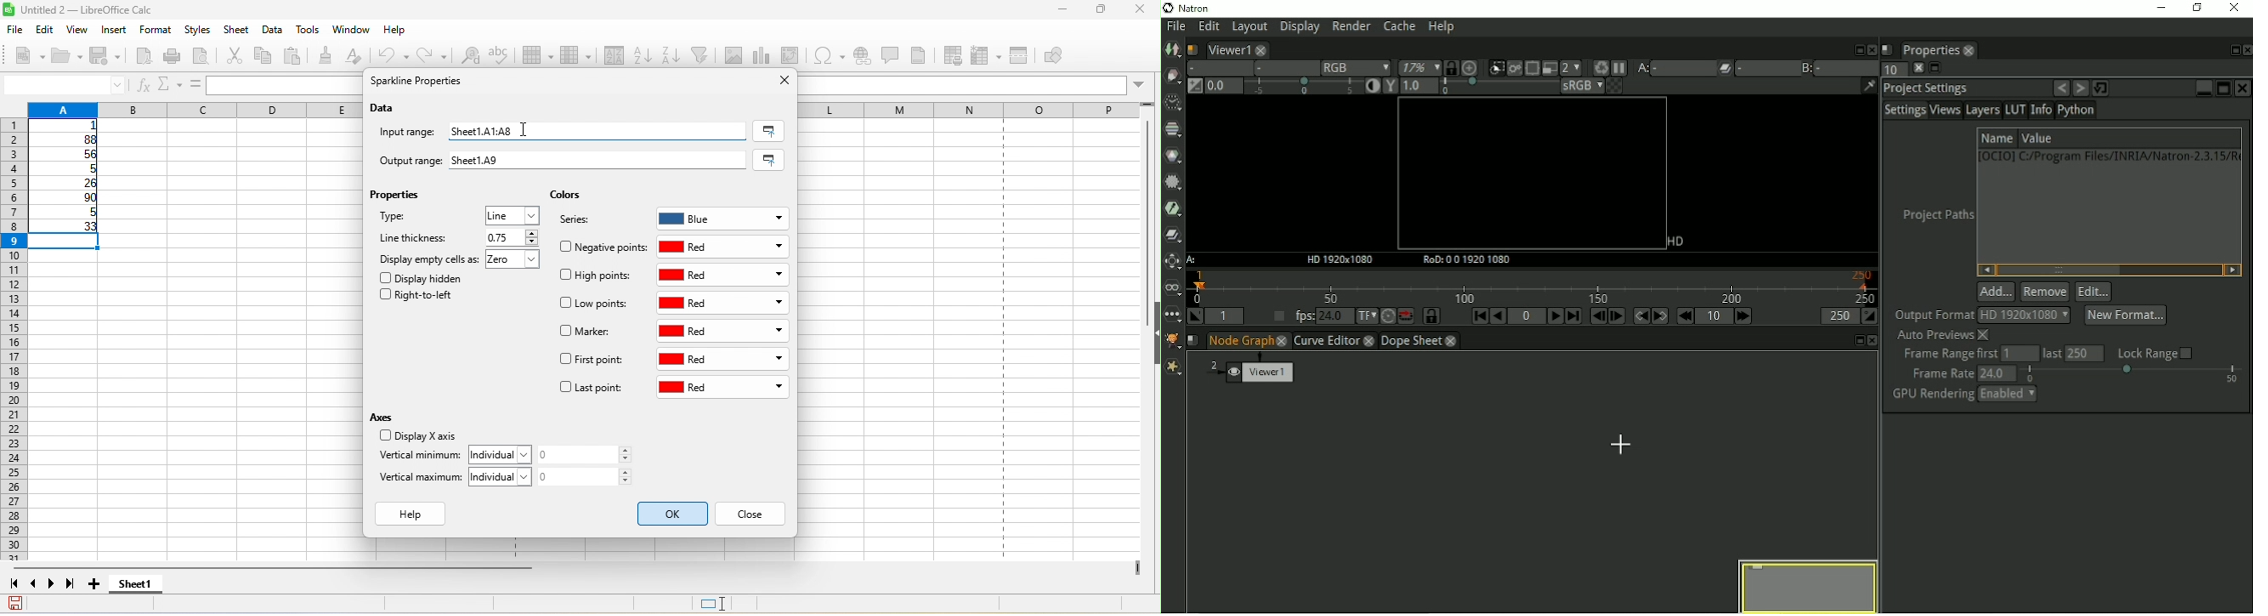 This screenshot has width=2268, height=616. What do you see at coordinates (191, 108) in the screenshot?
I see `column` at bounding box center [191, 108].